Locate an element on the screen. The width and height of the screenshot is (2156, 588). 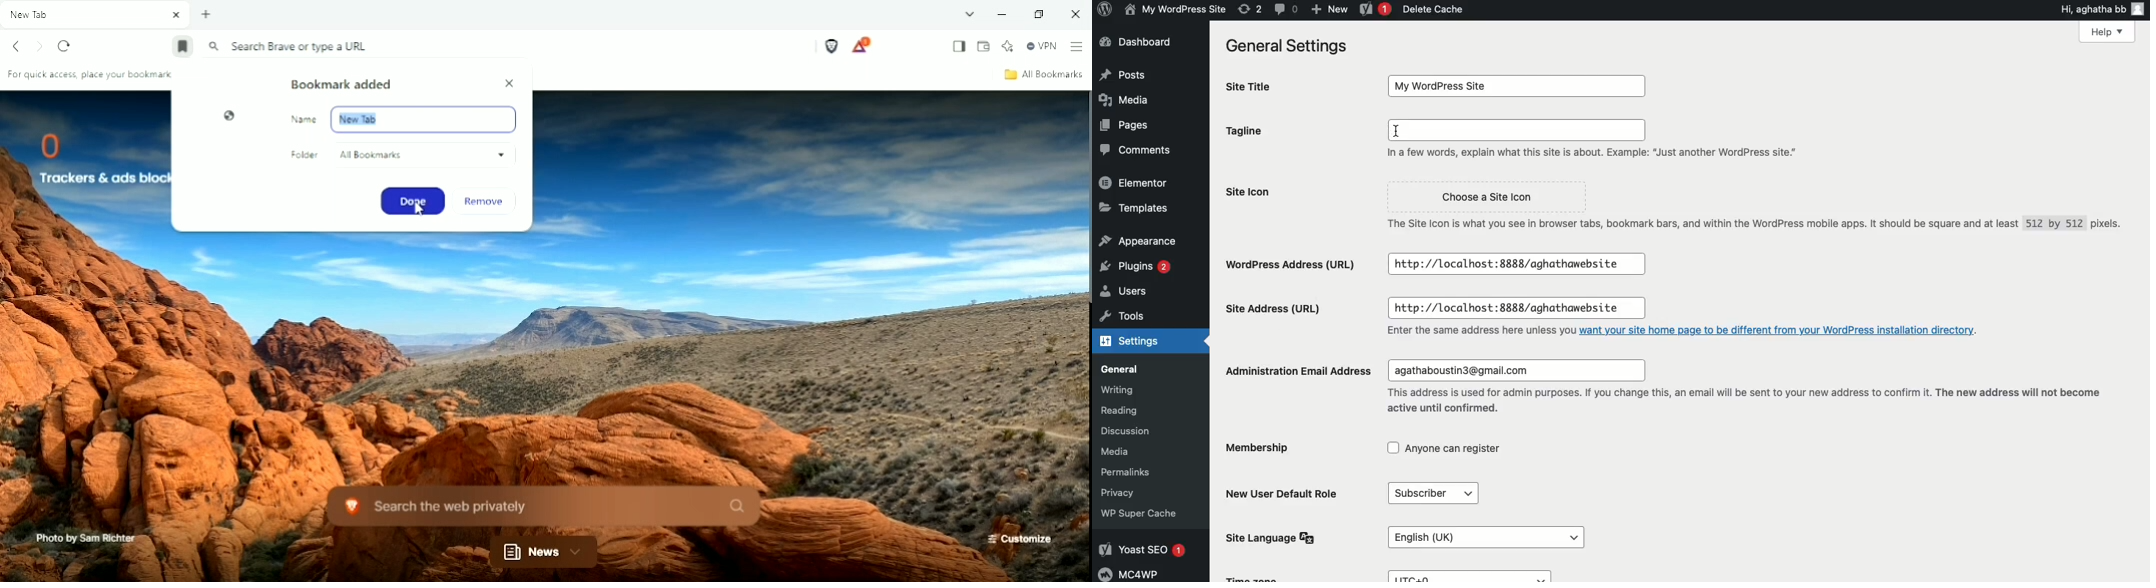
Post is located at coordinates (1124, 73).